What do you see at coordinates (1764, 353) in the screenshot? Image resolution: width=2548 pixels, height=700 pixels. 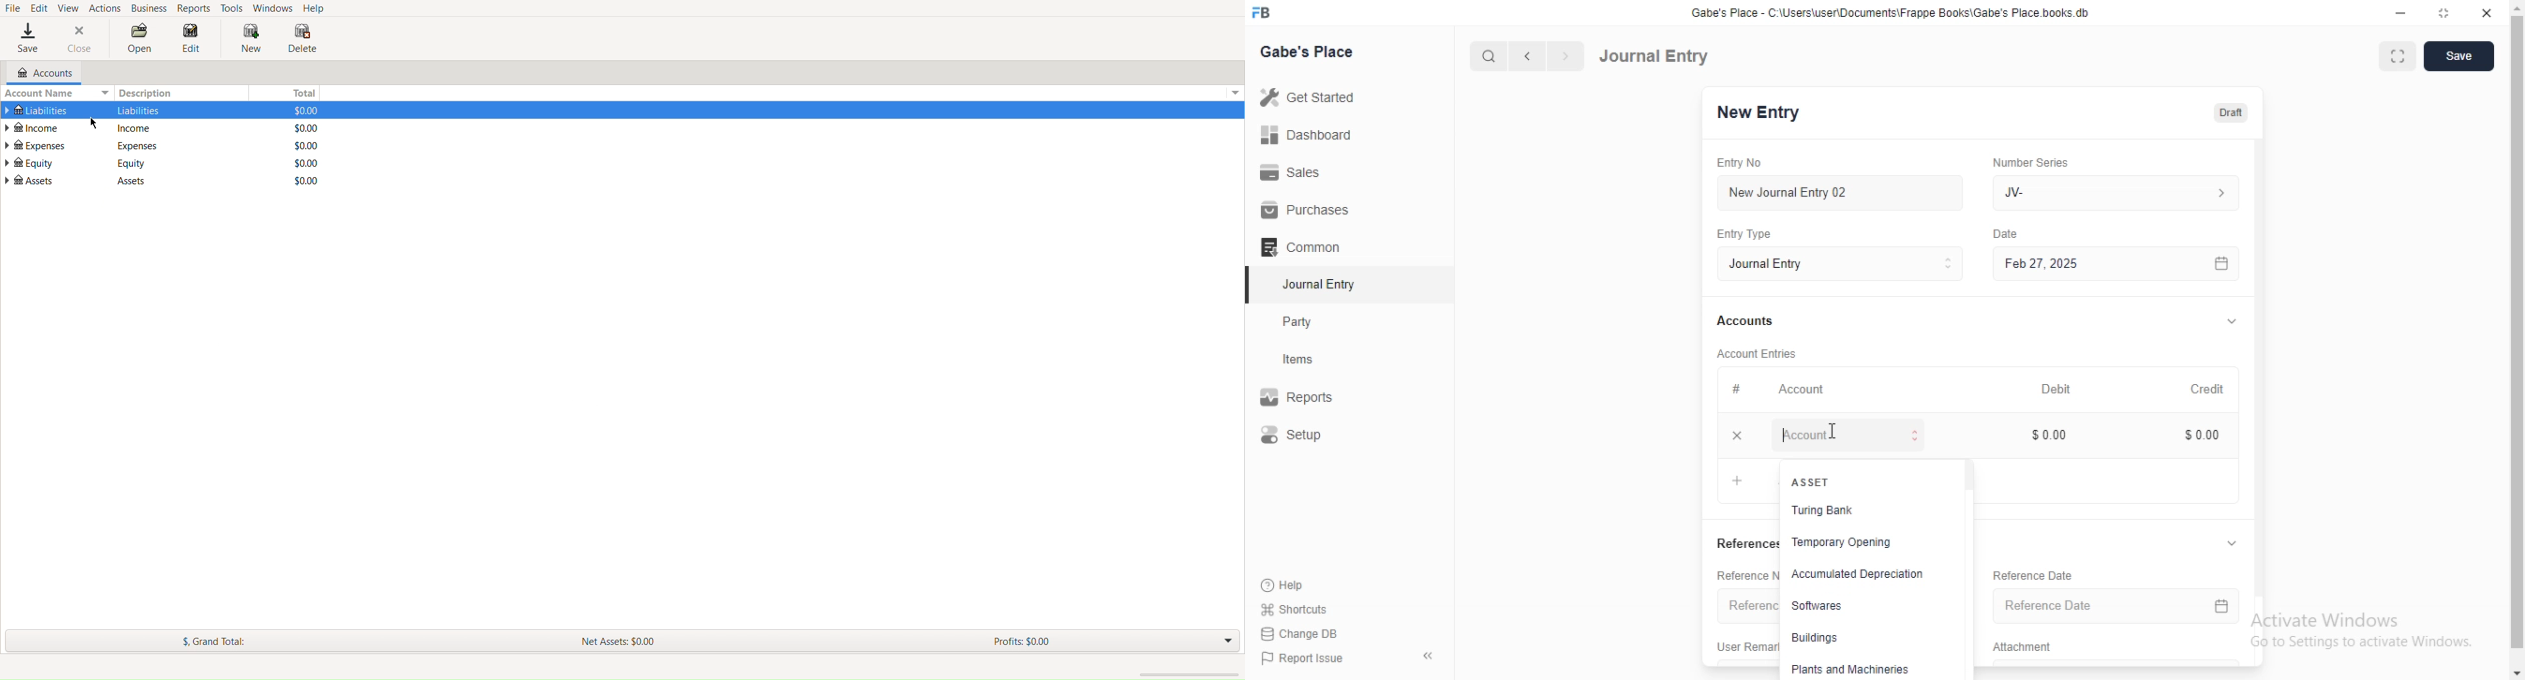 I see `Account entries` at bounding box center [1764, 353].